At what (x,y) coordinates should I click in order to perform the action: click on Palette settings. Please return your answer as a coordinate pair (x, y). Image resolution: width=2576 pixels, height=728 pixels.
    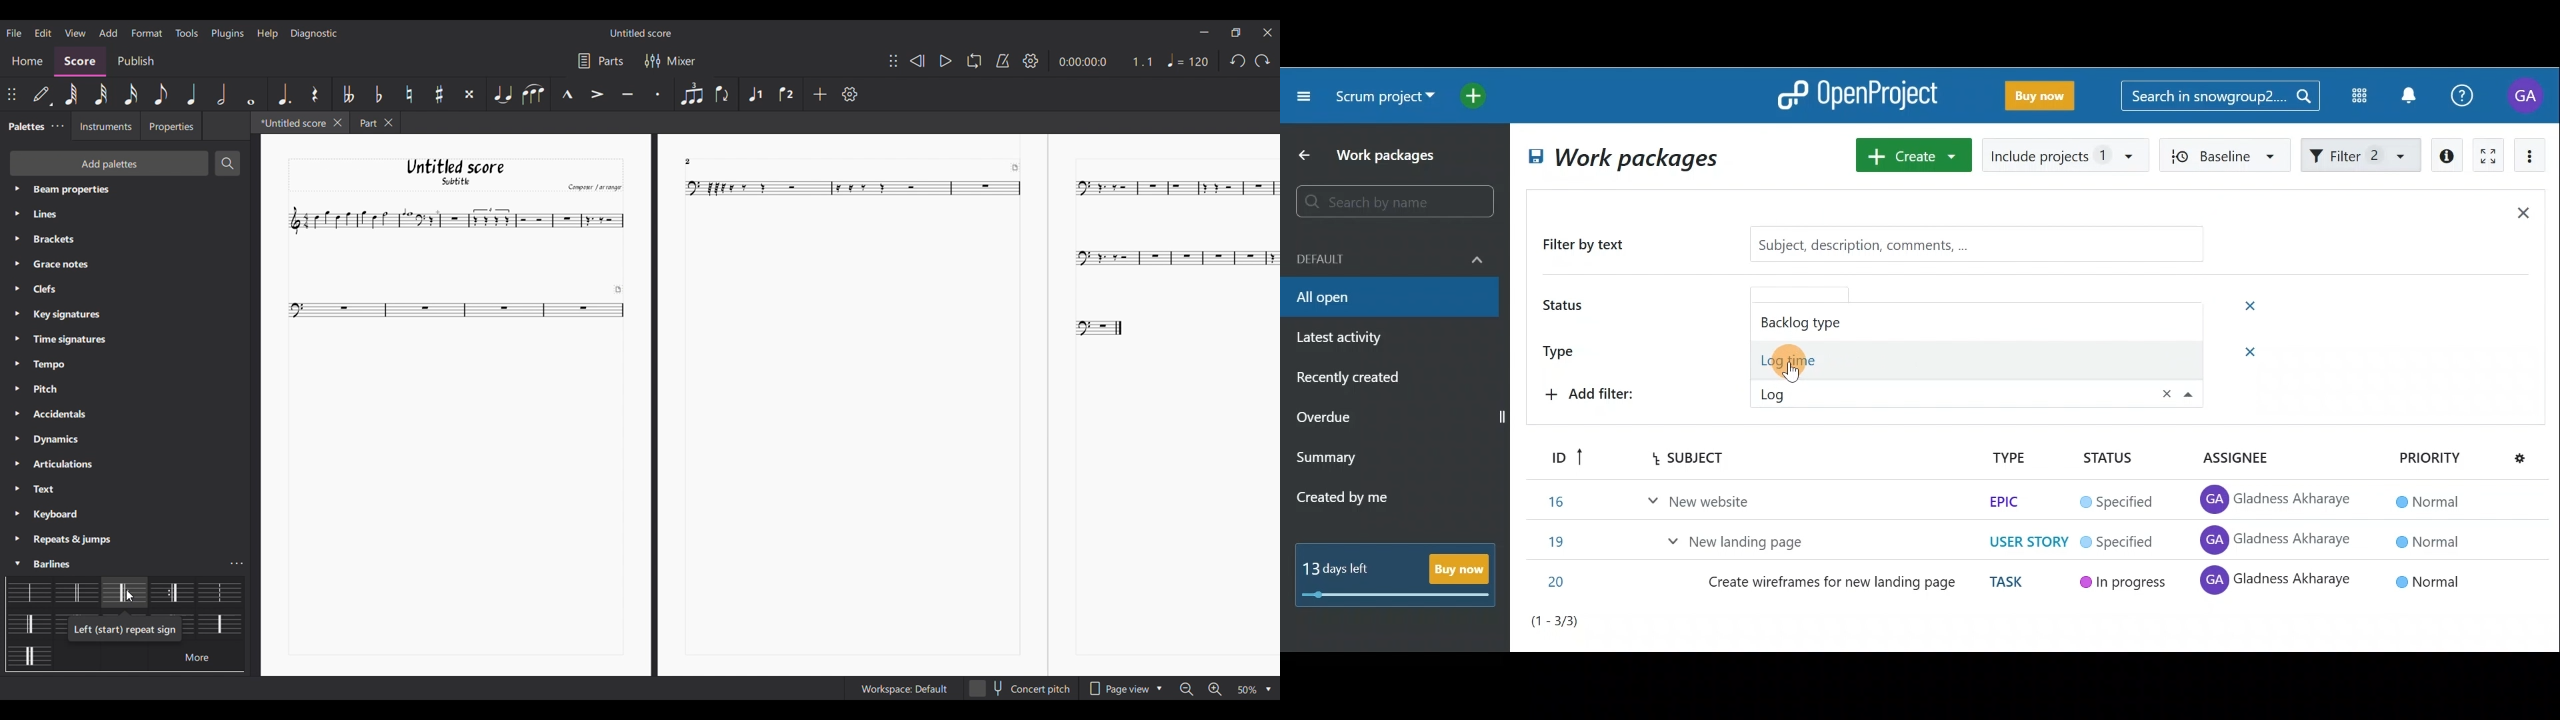
    Looking at the image, I should click on (57, 341).